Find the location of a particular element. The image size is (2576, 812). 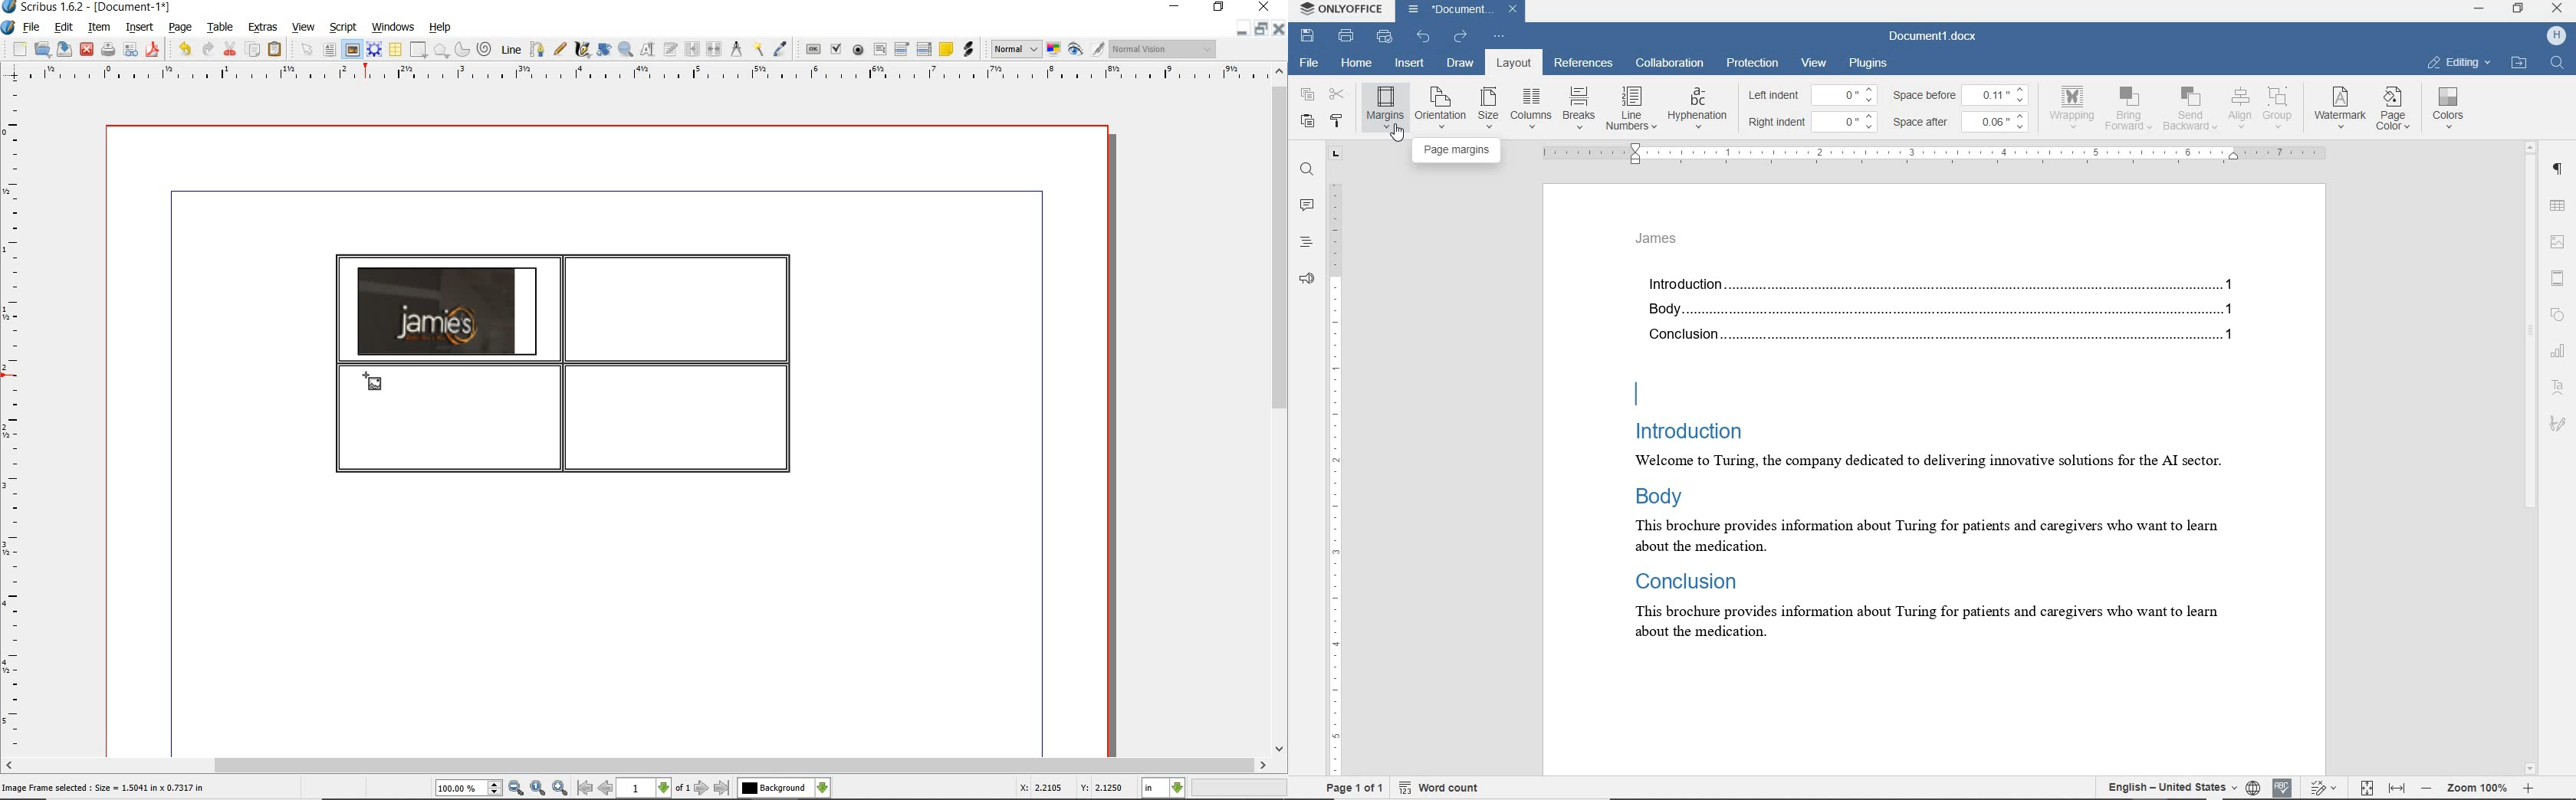

wrapping is located at coordinates (2075, 107).